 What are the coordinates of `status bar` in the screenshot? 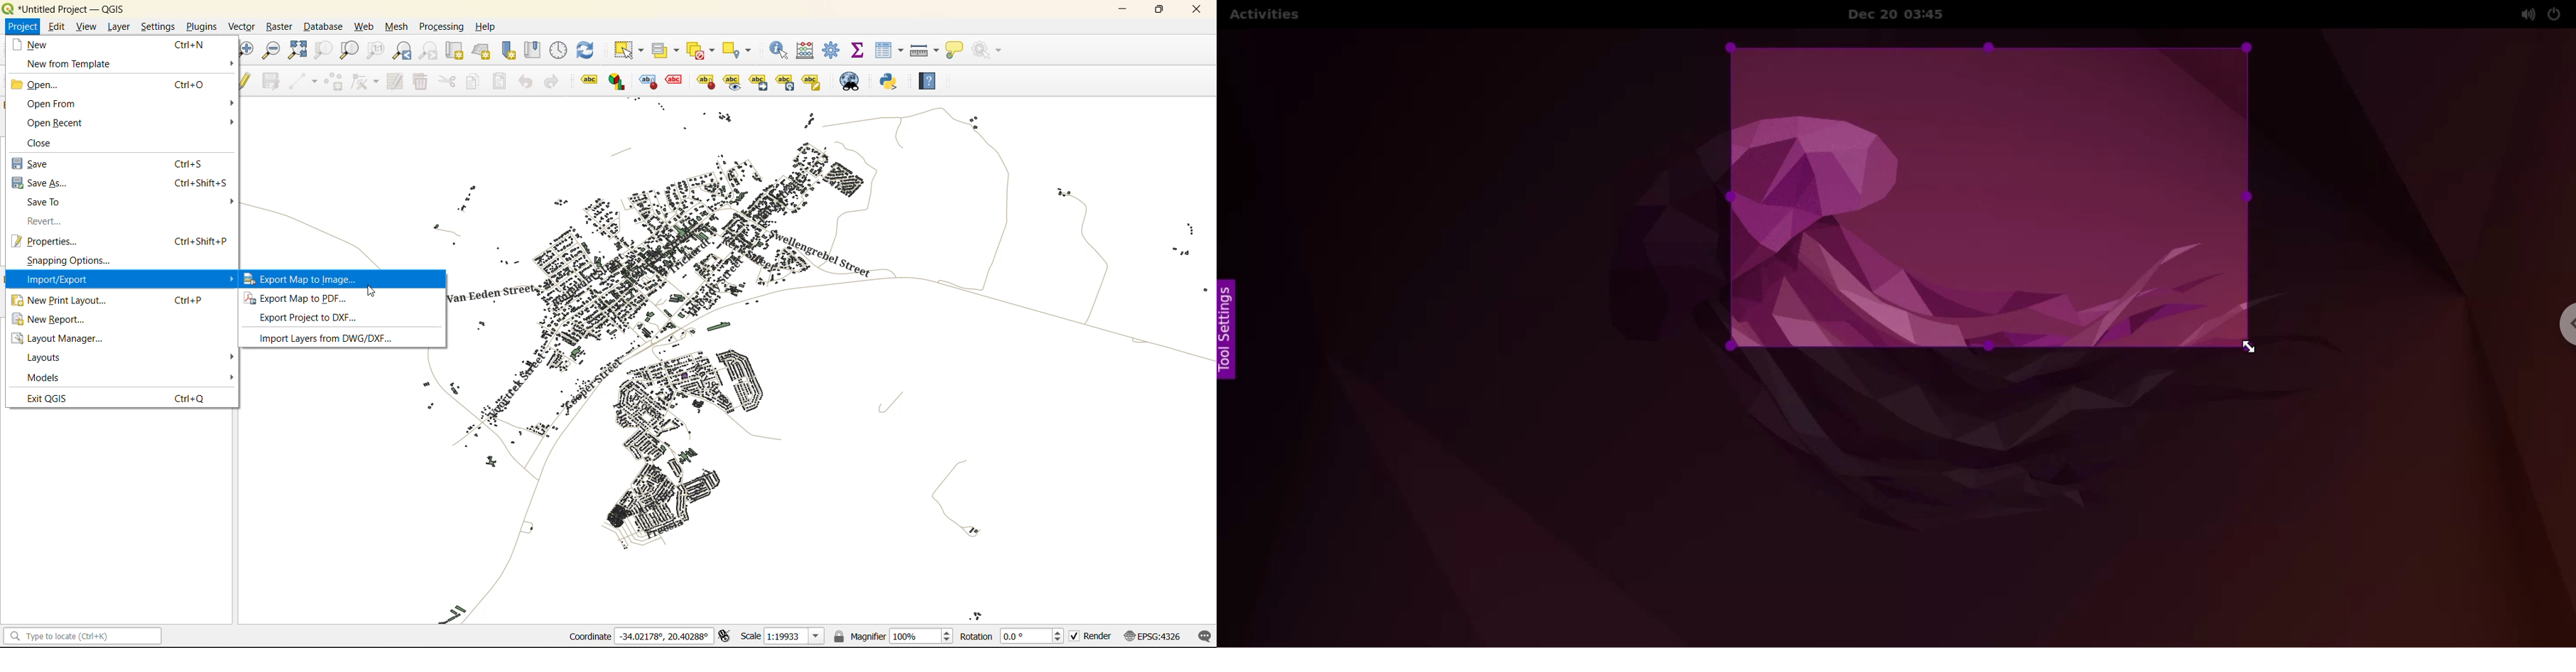 It's located at (80, 637).